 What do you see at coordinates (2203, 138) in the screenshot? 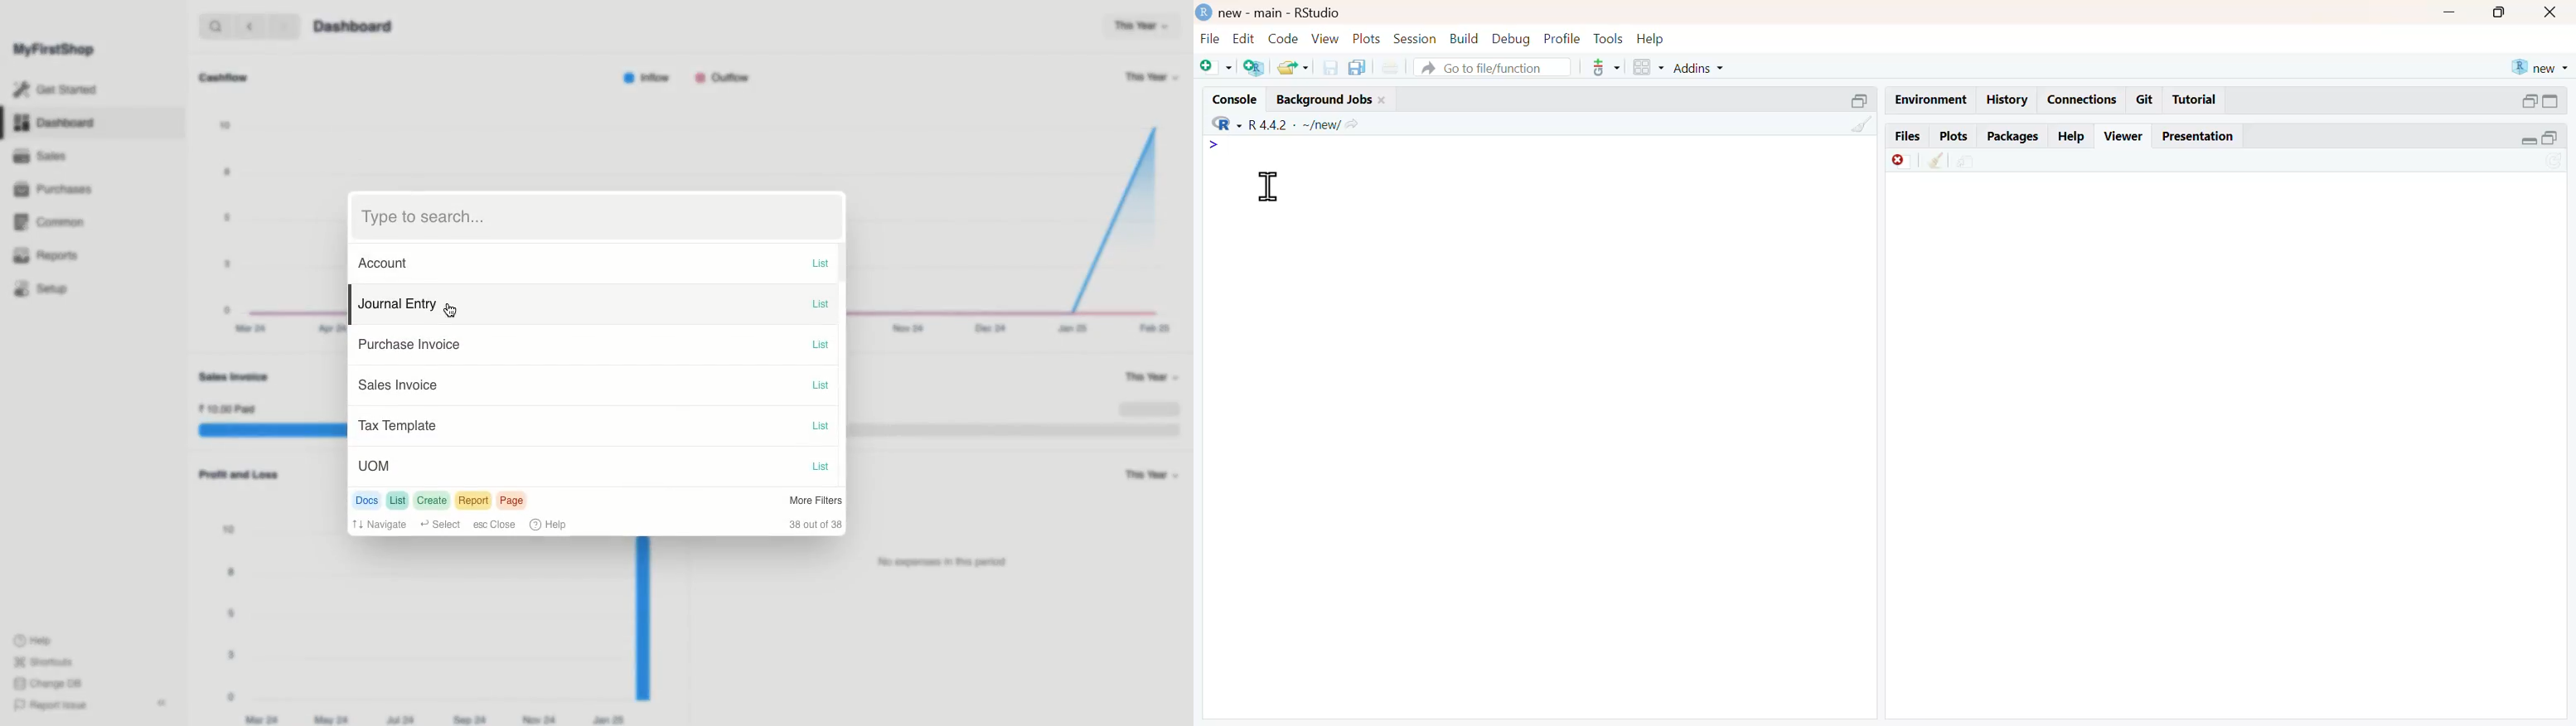
I see `presentation` at bounding box center [2203, 138].